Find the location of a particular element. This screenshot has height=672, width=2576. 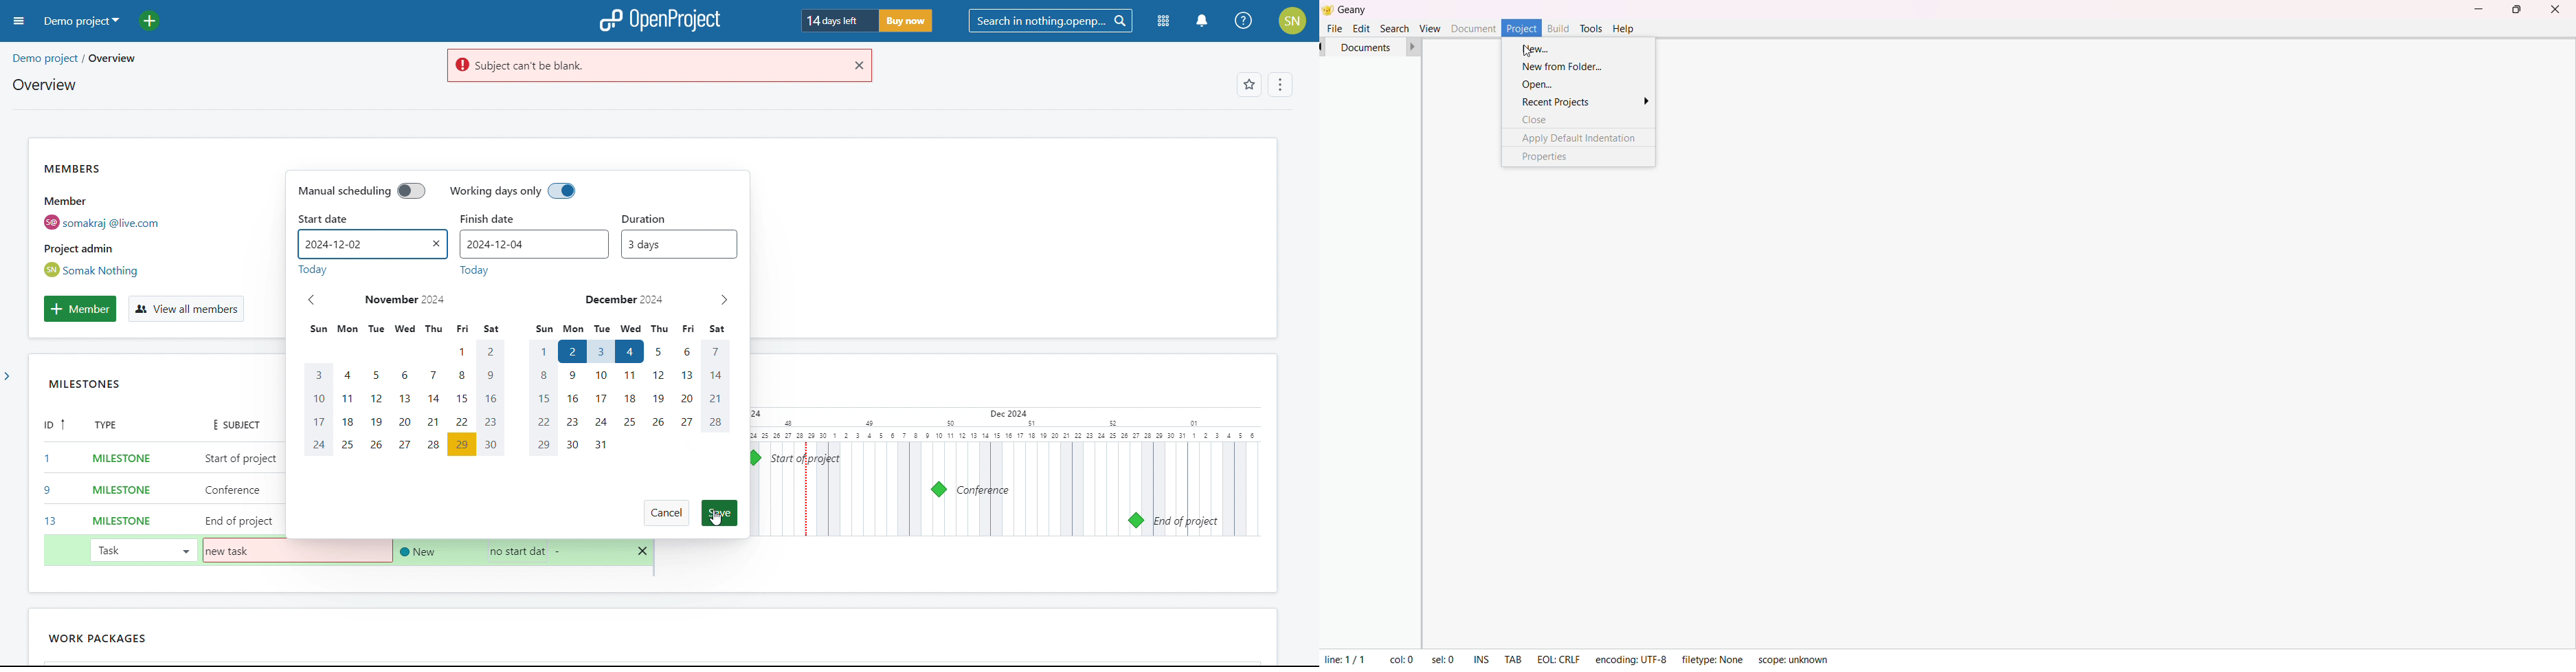

overview is located at coordinates (43, 85).